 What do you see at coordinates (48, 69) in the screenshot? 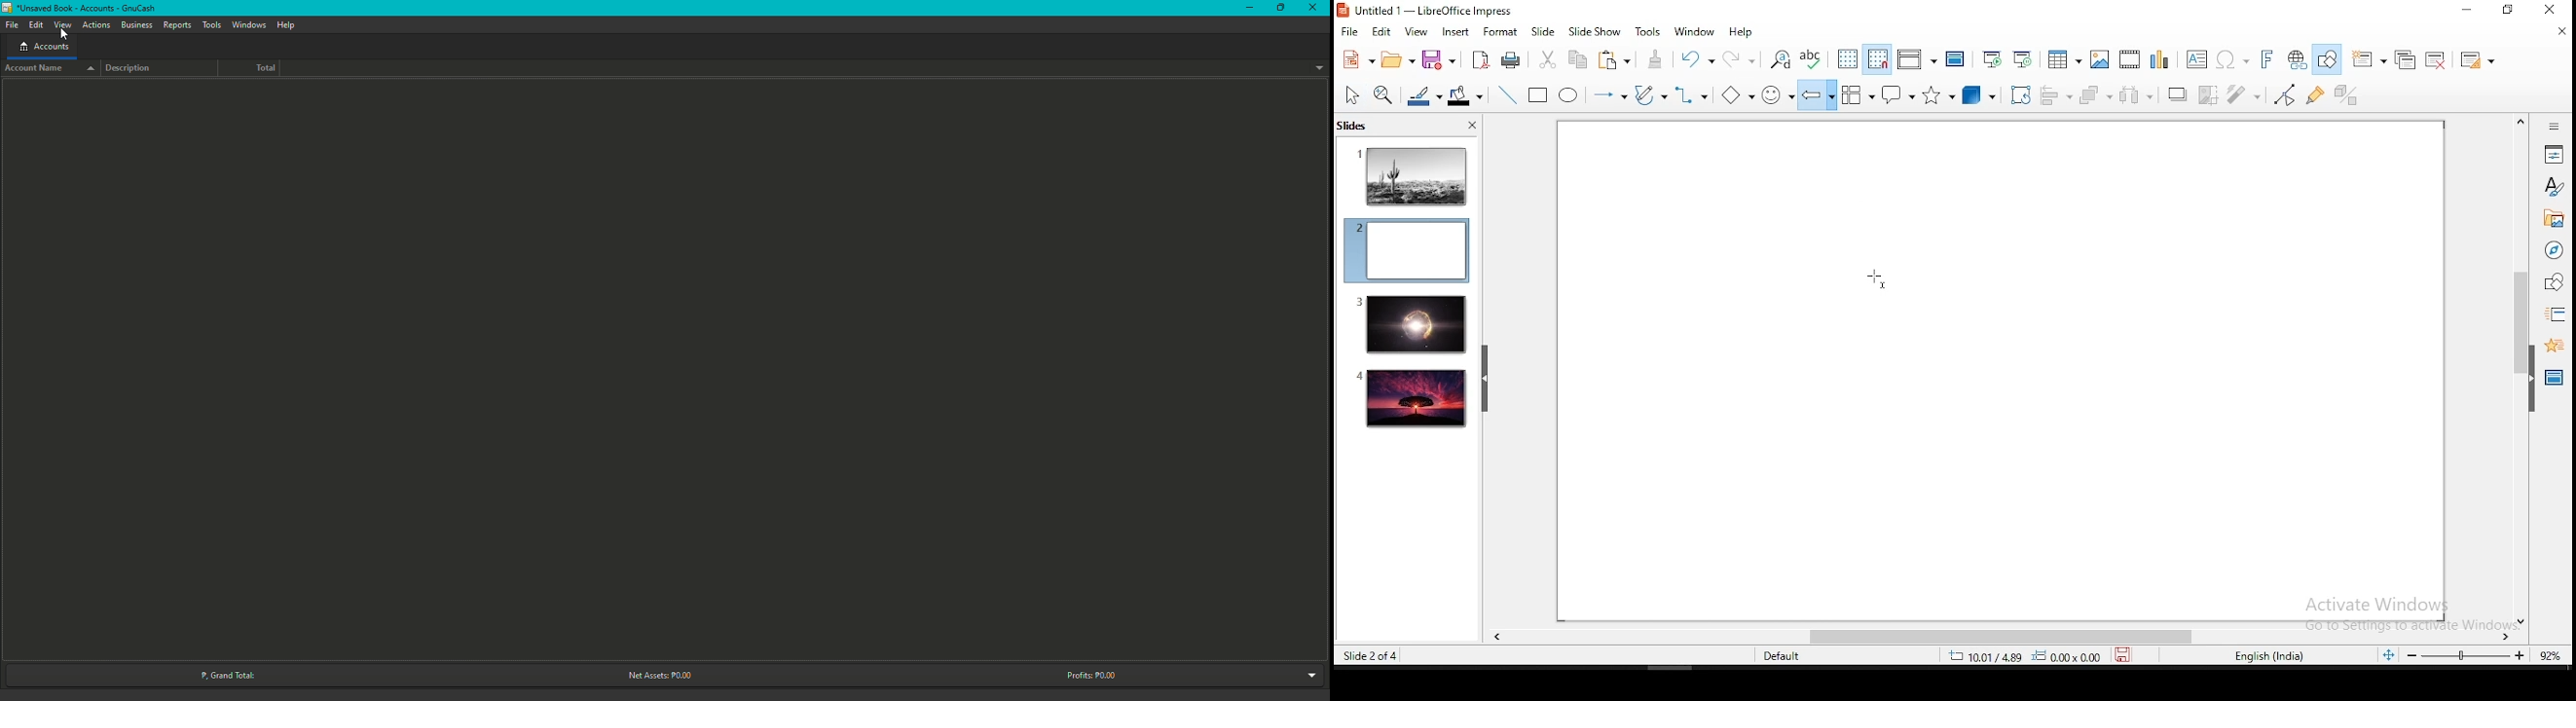
I see `Account Name` at bounding box center [48, 69].